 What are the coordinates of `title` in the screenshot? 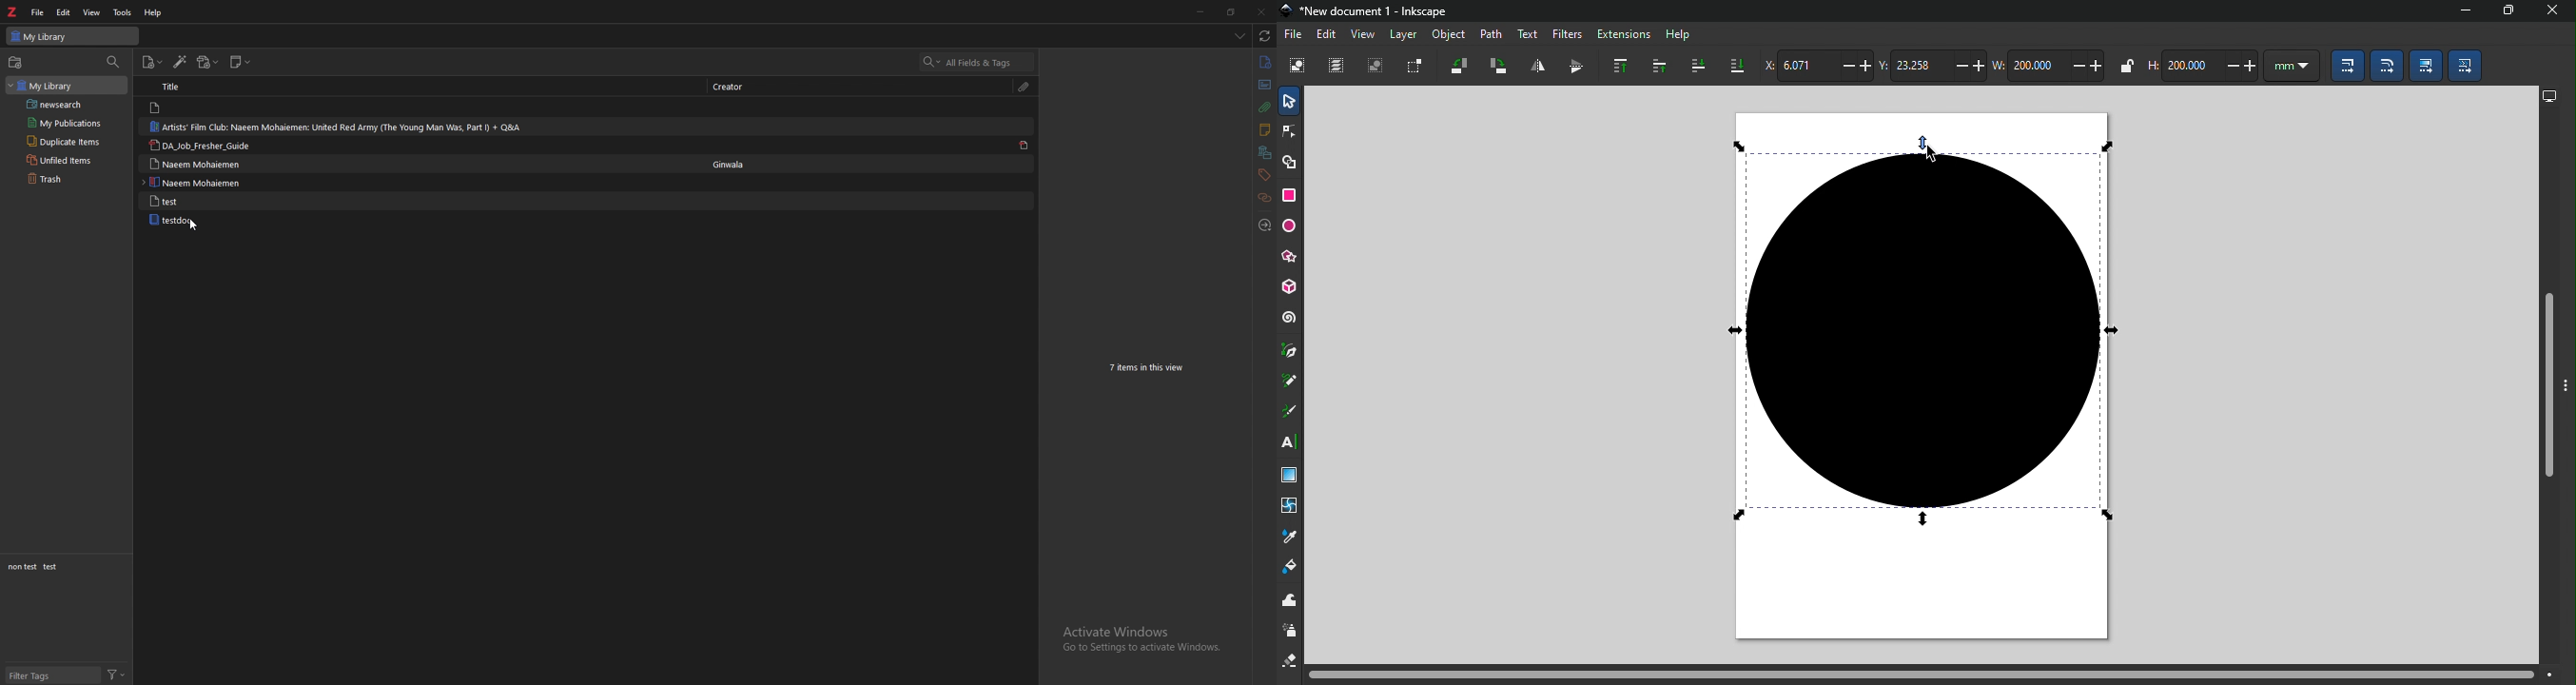 It's located at (180, 87).